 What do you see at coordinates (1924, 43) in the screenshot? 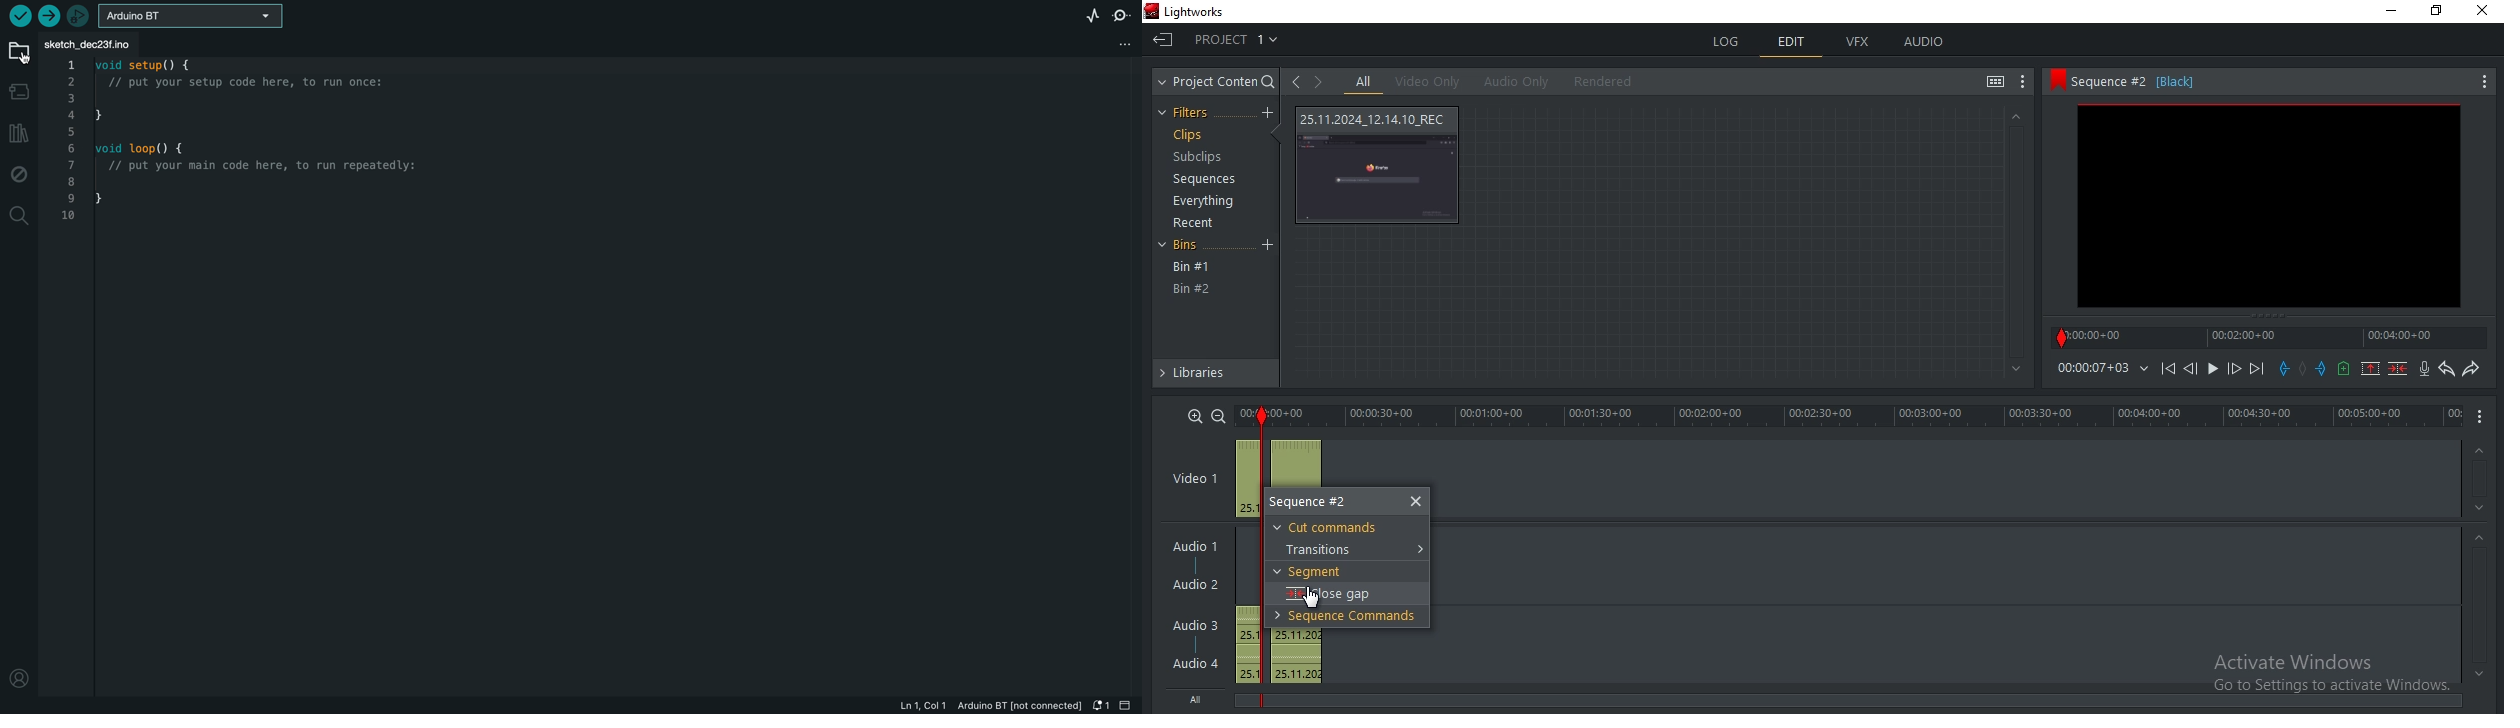
I see `audio` at bounding box center [1924, 43].